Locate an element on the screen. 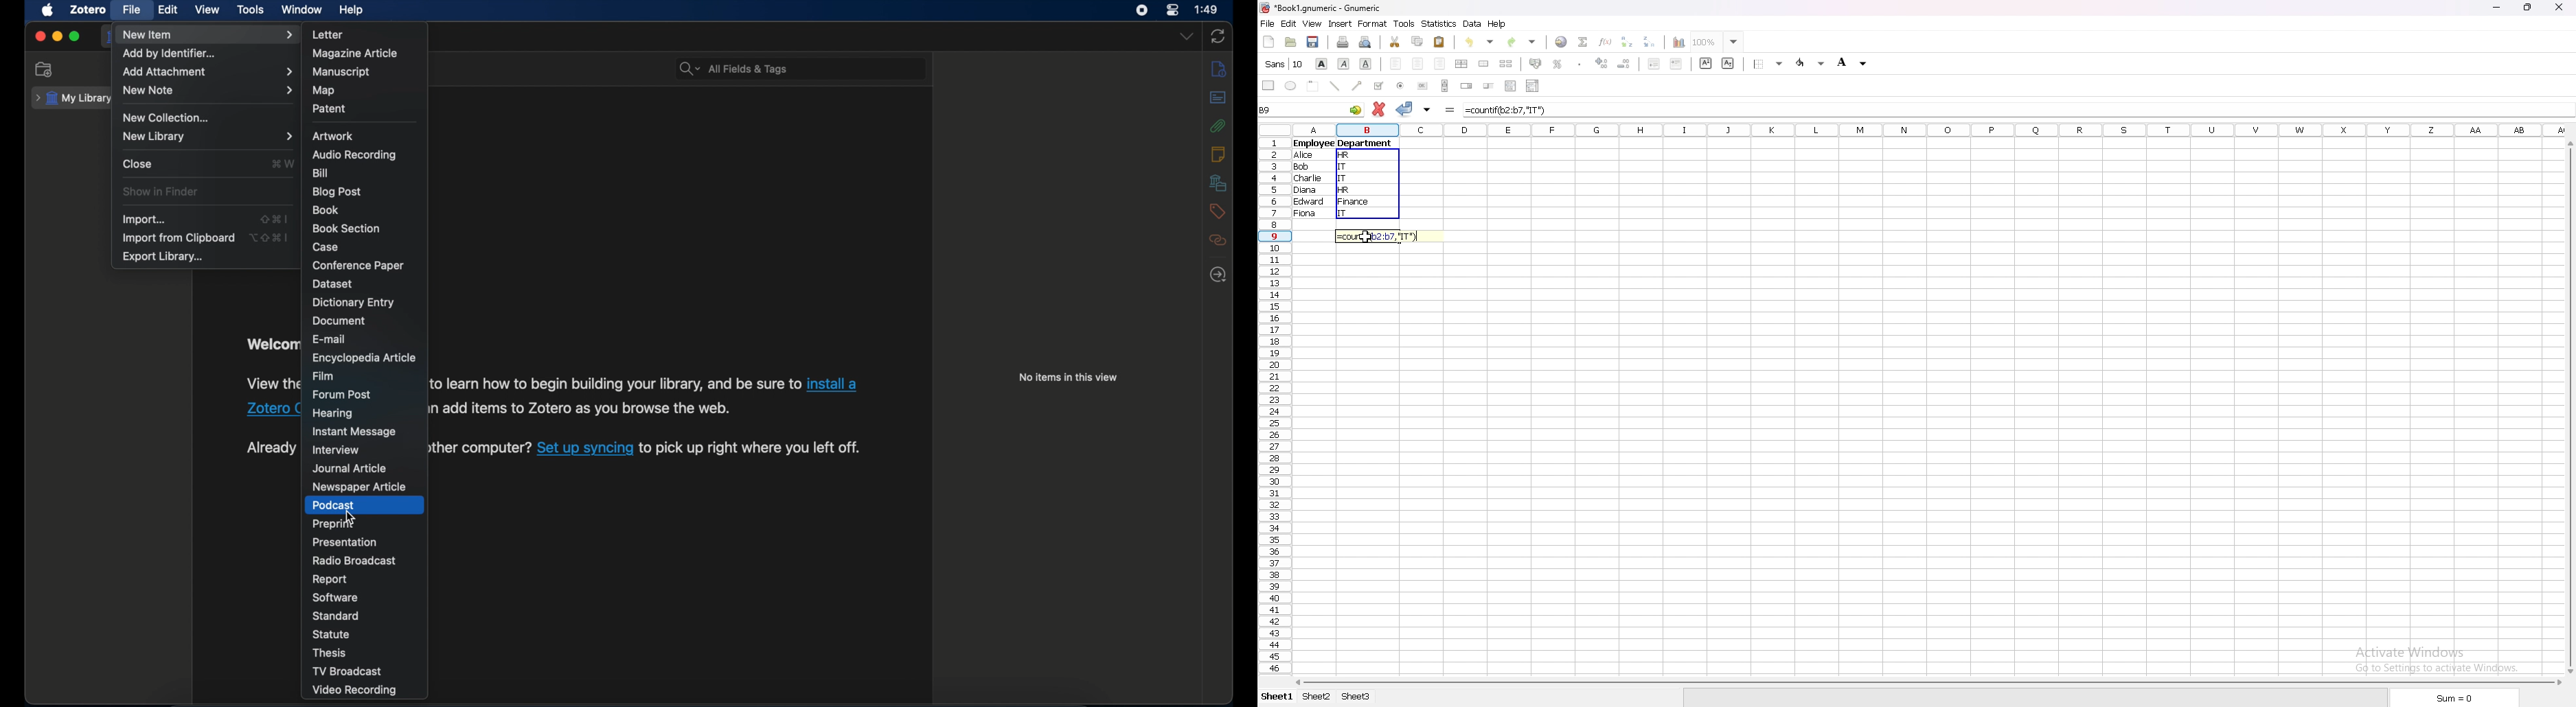  centre horizontally is located at coordinates (1462, 65).